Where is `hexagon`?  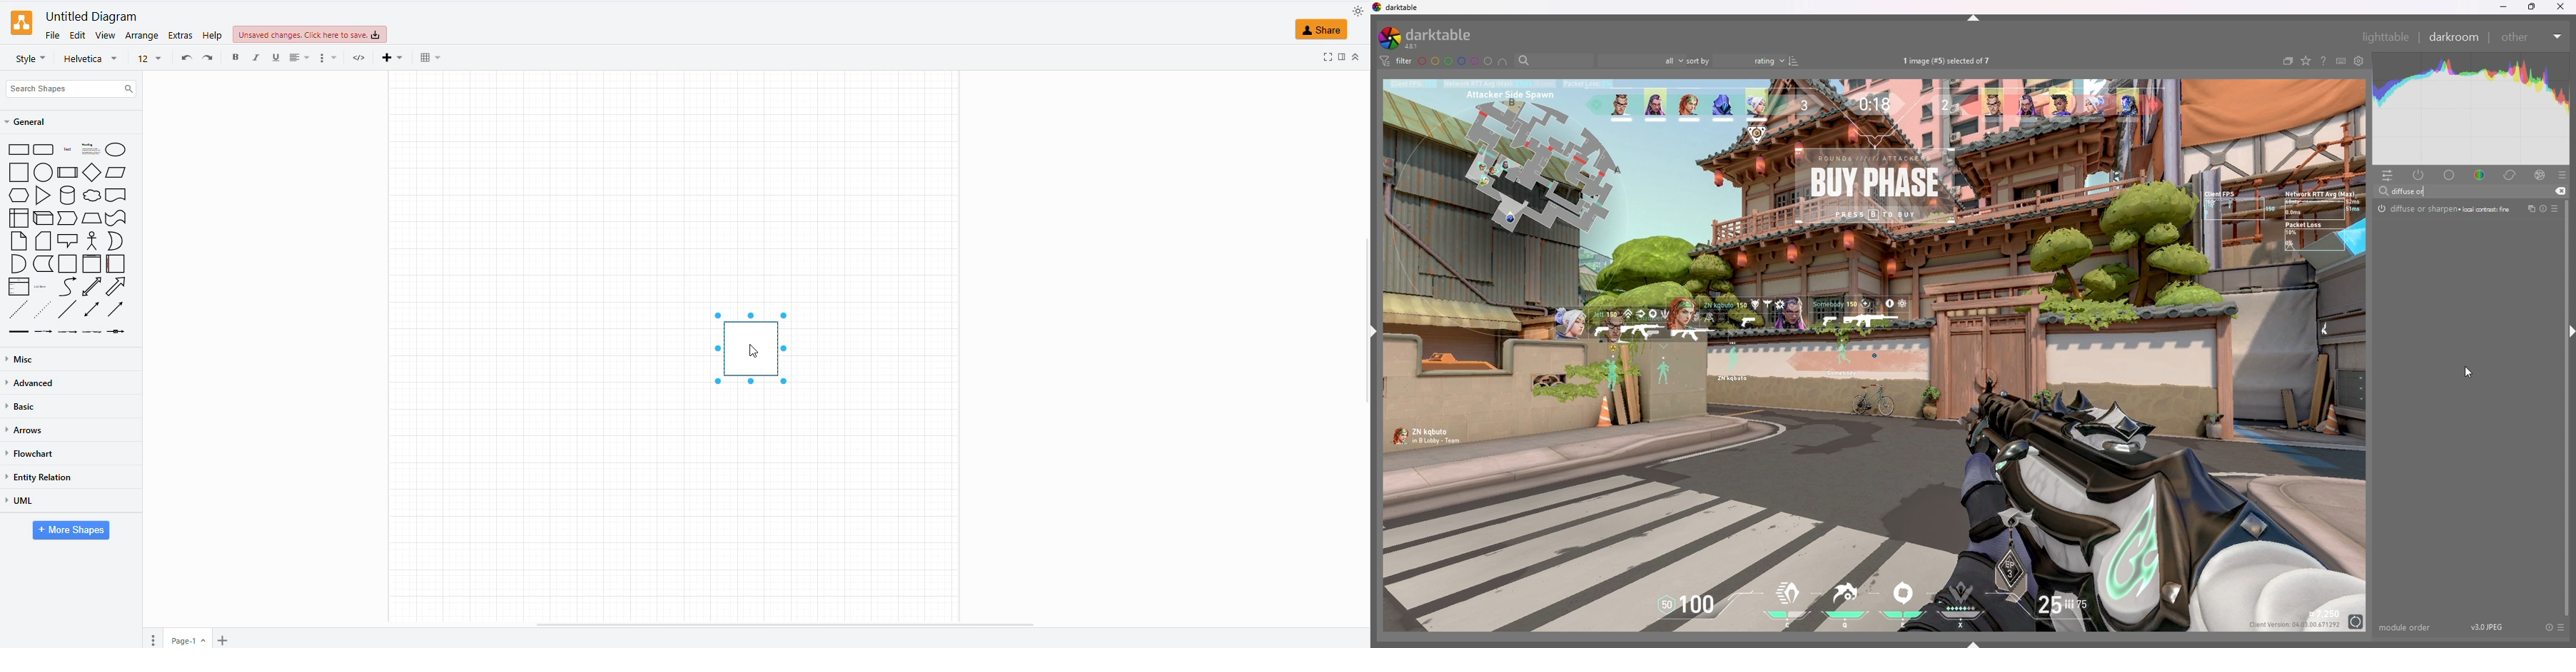 hexagon is located at coordinates (19, 196).